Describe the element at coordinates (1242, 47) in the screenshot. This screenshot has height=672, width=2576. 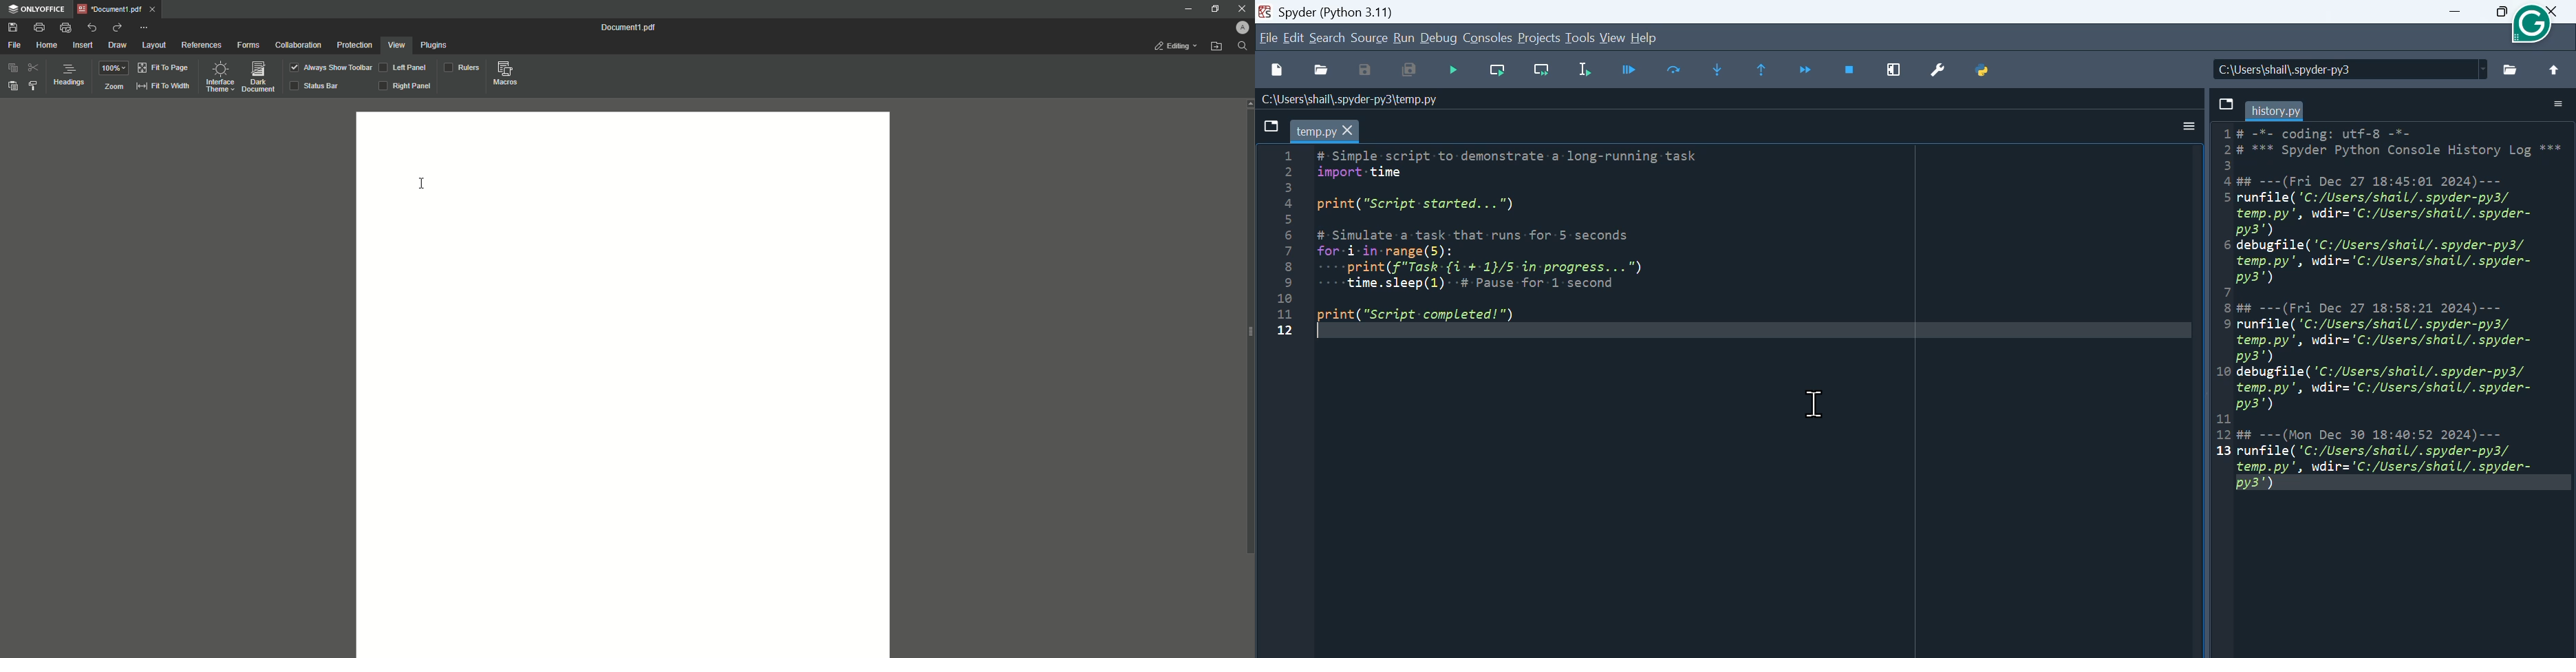
I see `Find` at that location.